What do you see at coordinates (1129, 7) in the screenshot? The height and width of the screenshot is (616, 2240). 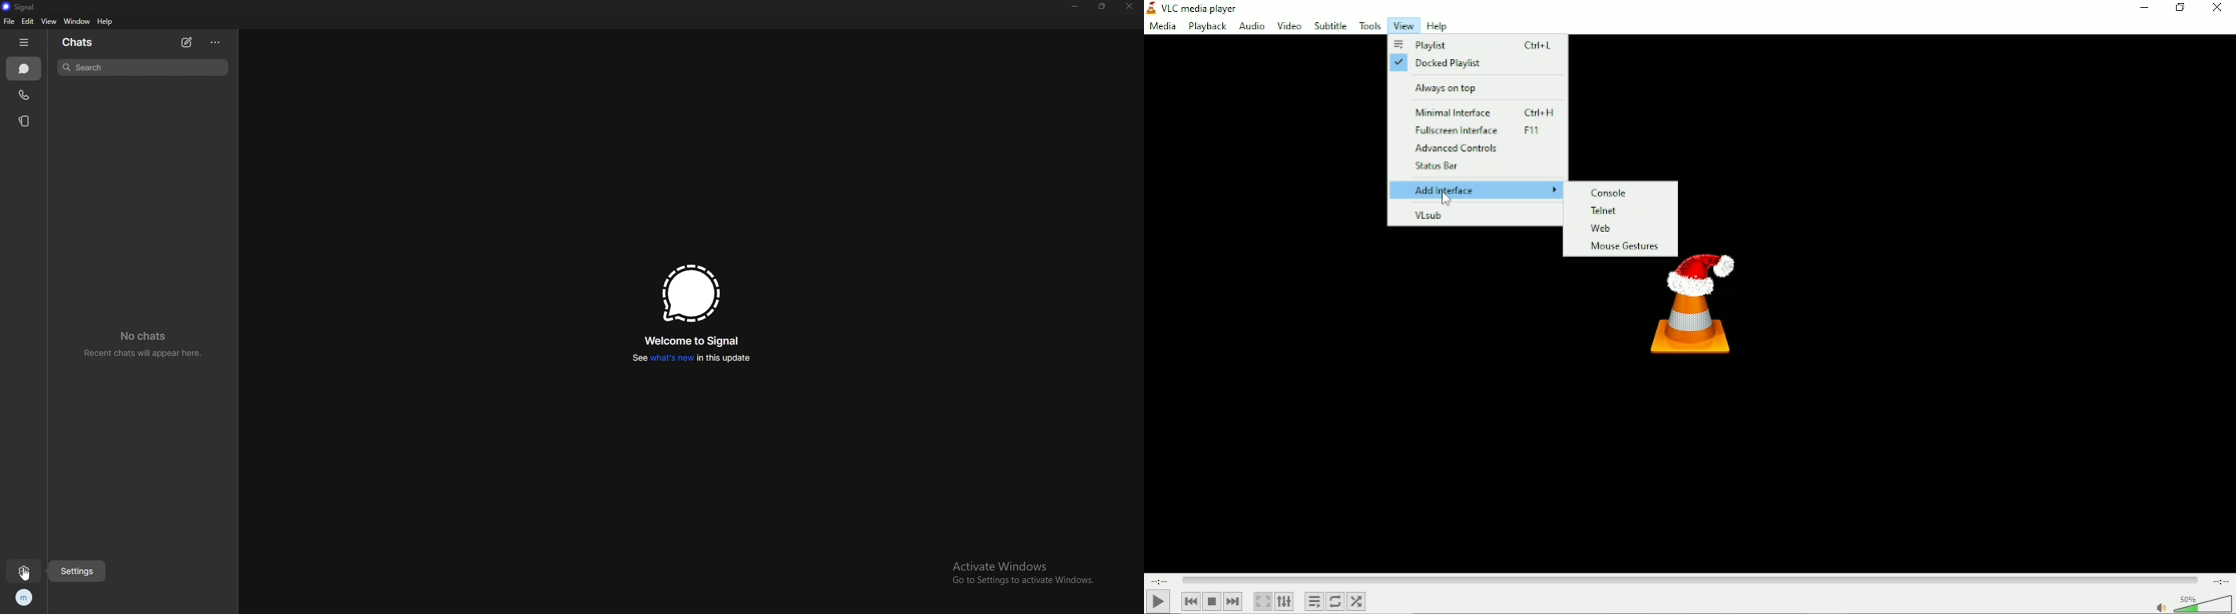 I see `close` at bounding box center [1129, 7].